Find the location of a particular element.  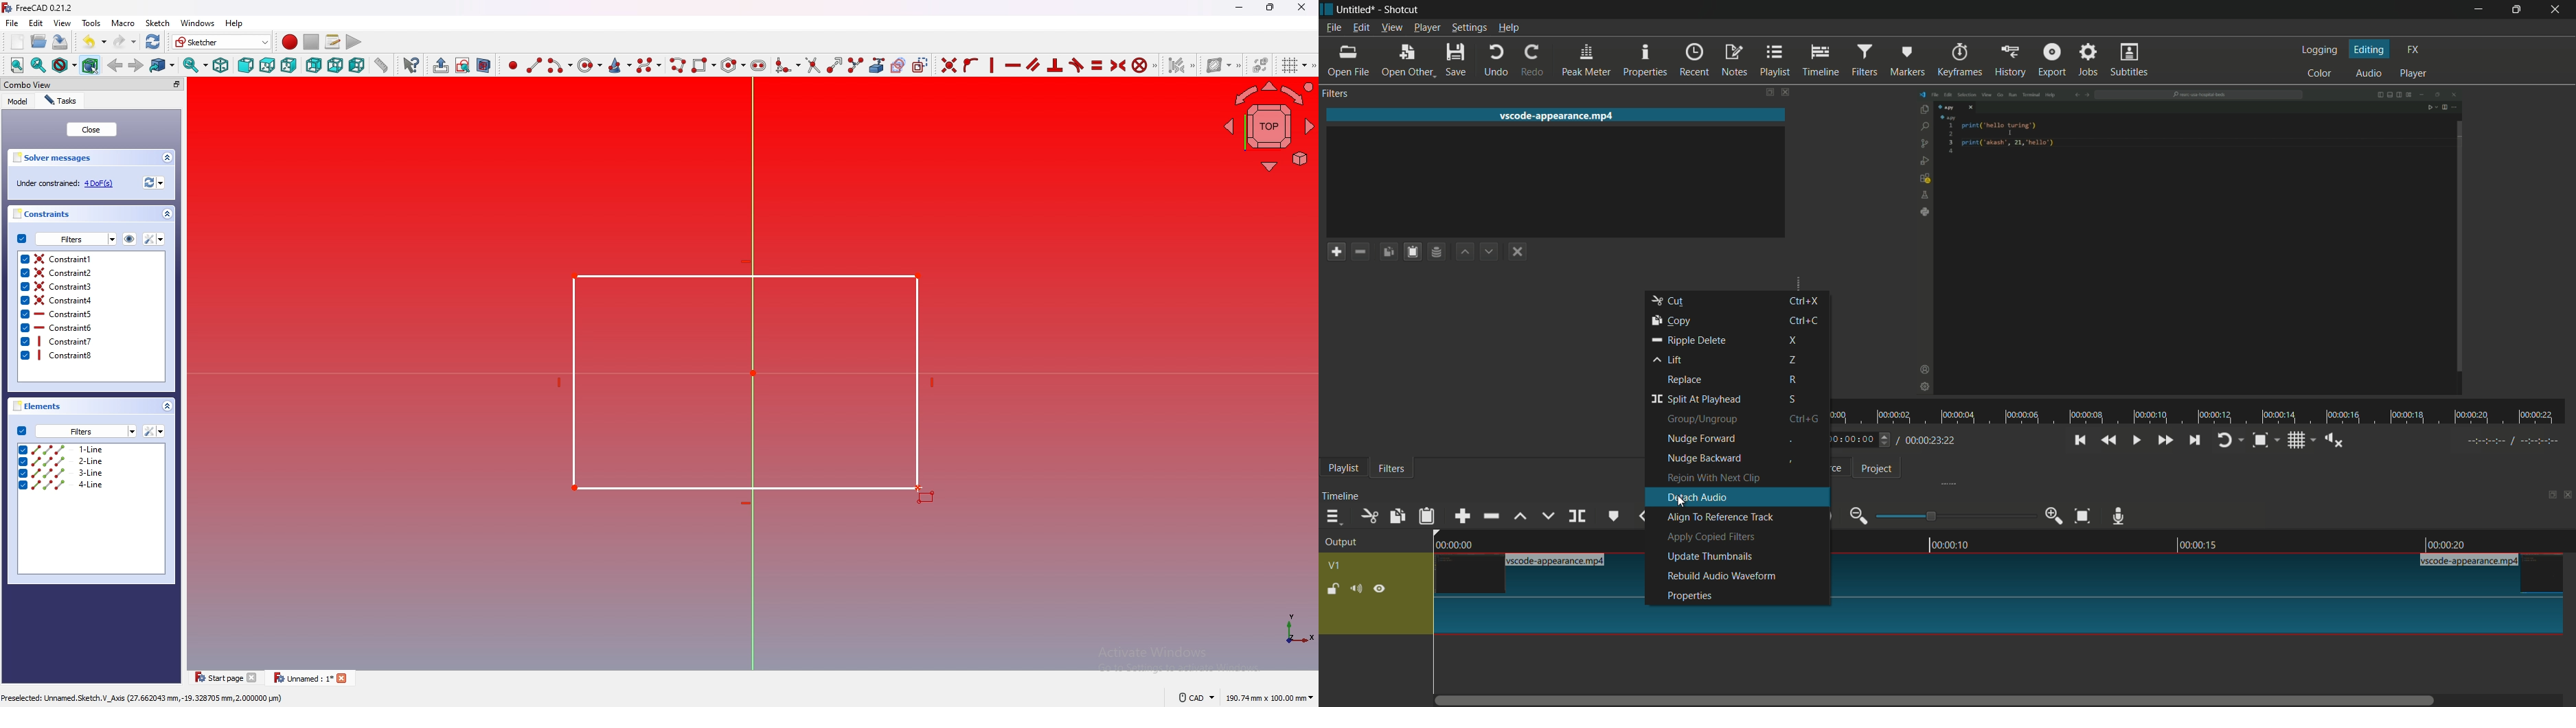

properties is located at coordinates (1689, 596).